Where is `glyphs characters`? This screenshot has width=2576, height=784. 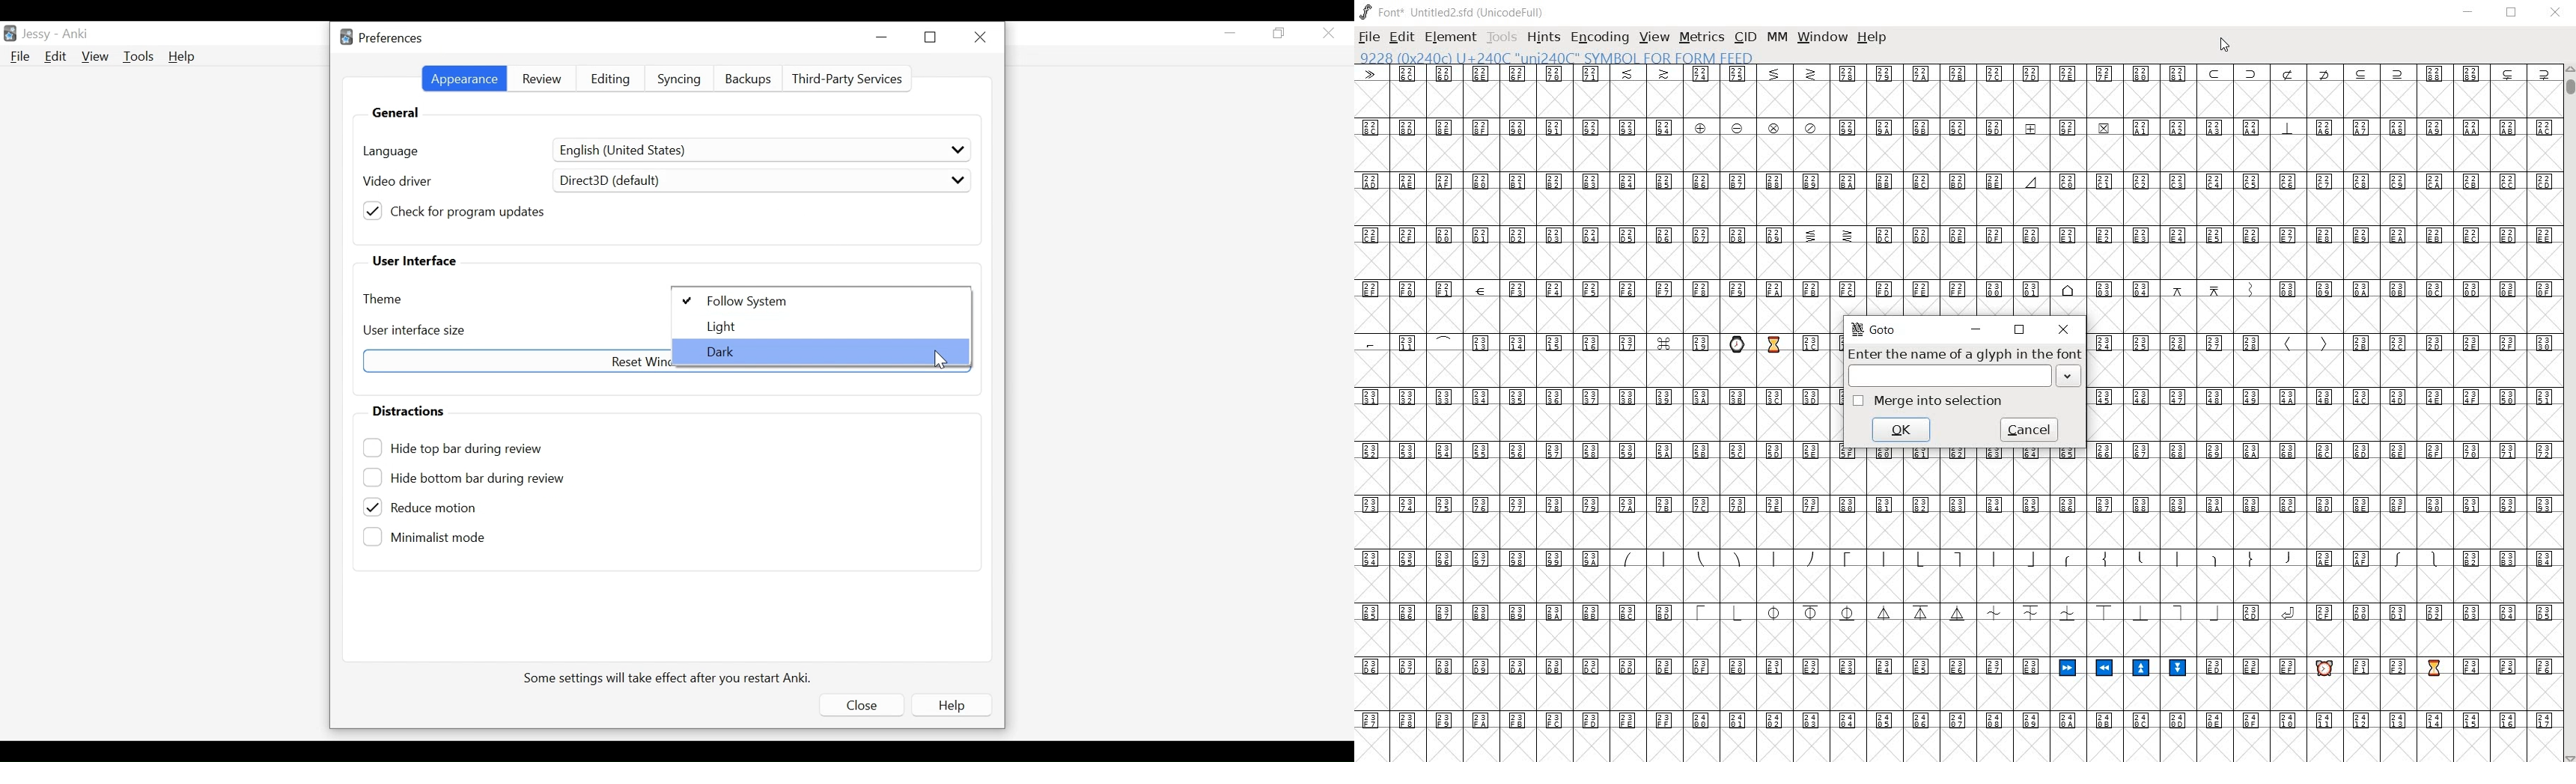
glyphs characters is located at coordinates (2196, 628).